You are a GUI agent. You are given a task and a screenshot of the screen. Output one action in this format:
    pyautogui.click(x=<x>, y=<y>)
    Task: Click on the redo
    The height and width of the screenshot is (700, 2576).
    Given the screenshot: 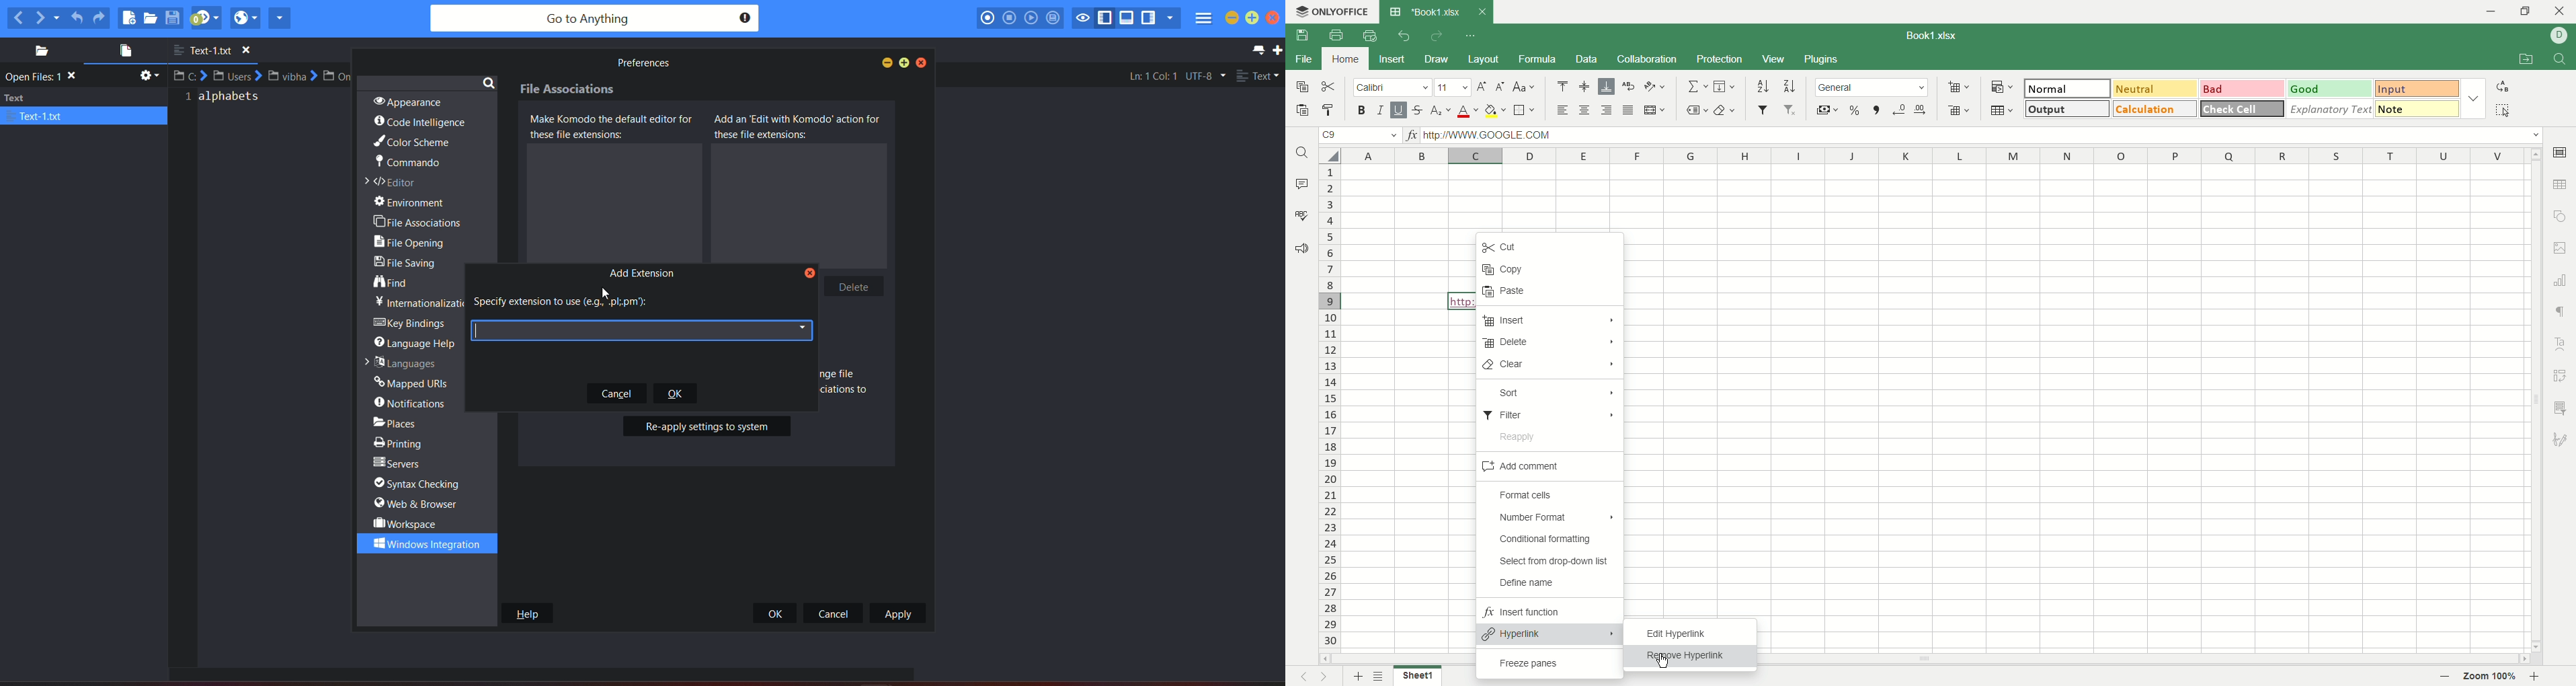 What is the action you would take?
    pyautogui.click(x=1437, y=36)
    